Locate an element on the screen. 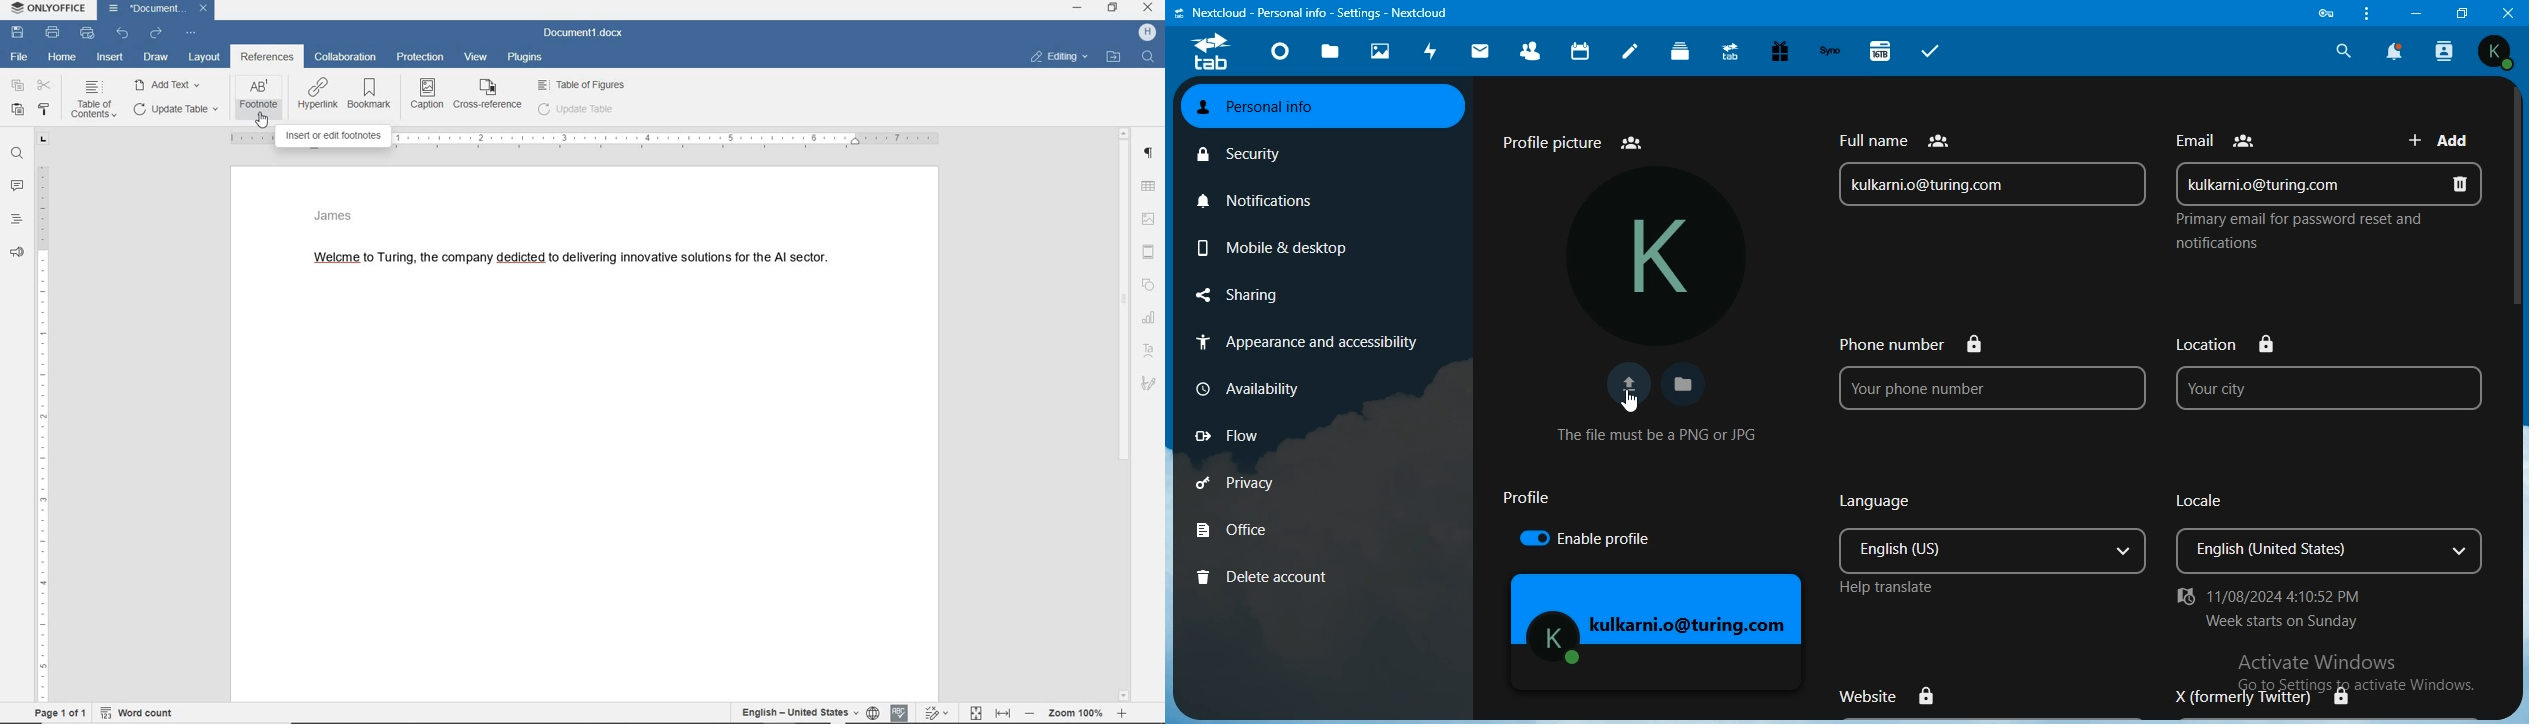 This screenshot has height=728, width=2548. text is located at coordinates (2295, 233).